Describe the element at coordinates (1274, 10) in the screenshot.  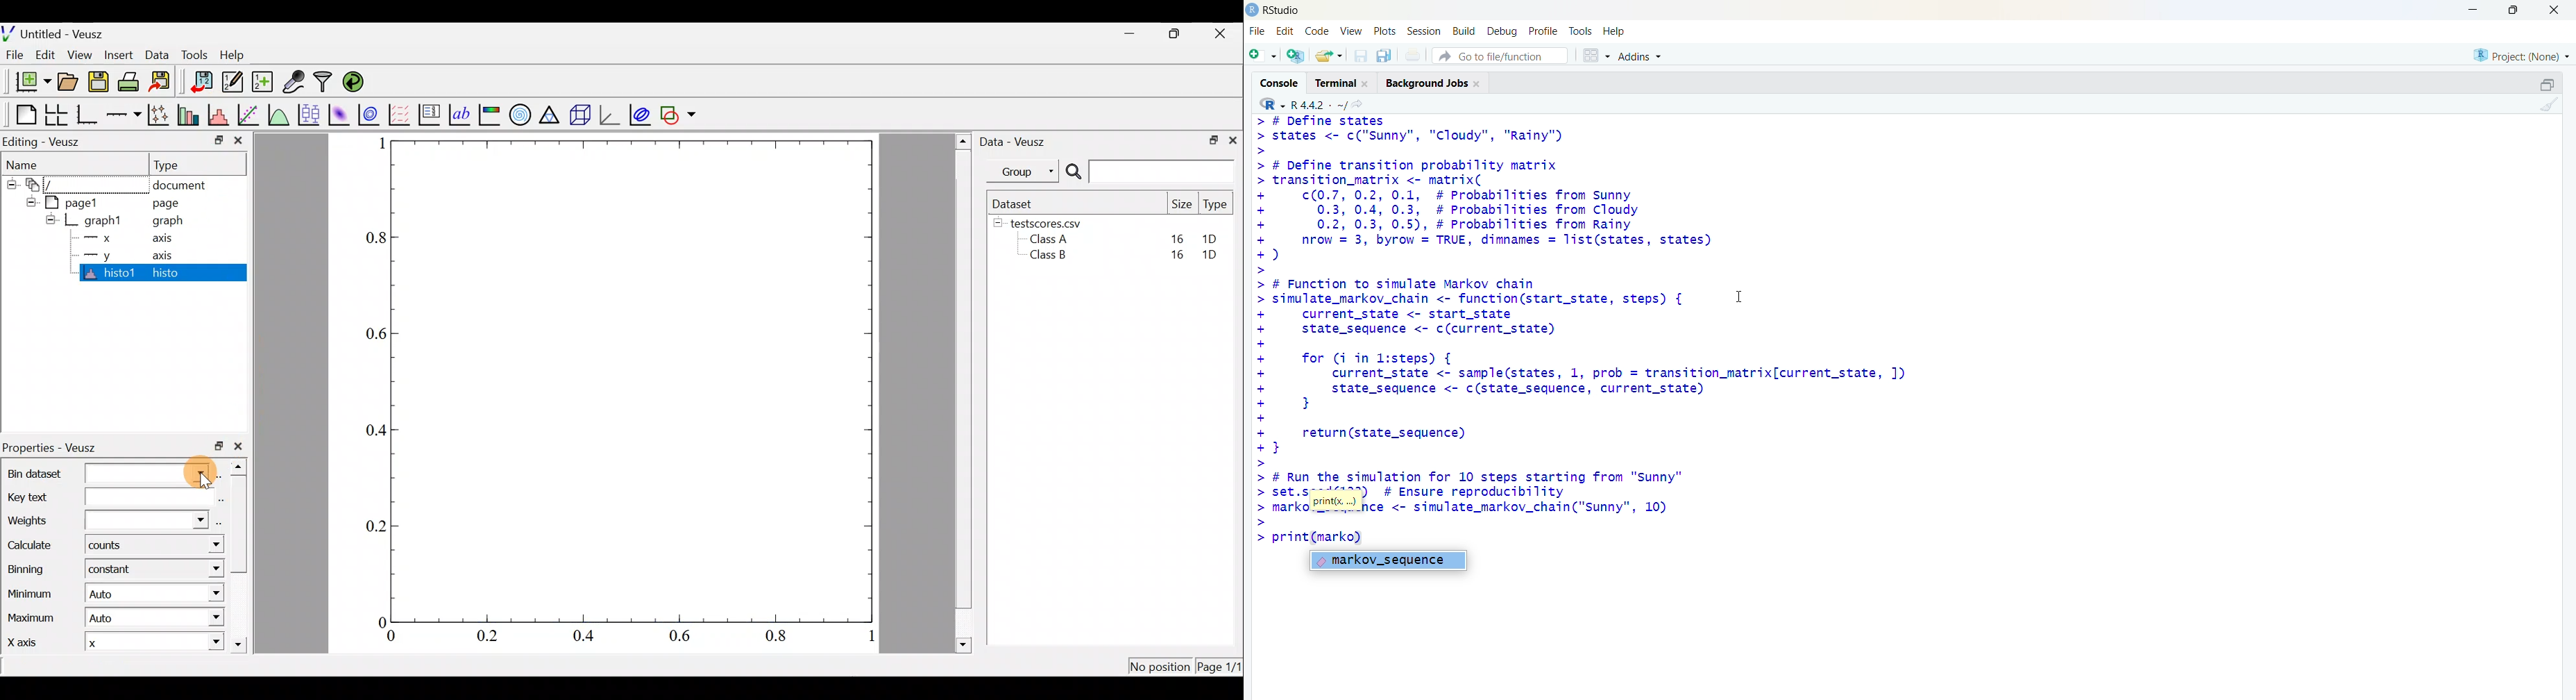
I see `rstudio` at that location.